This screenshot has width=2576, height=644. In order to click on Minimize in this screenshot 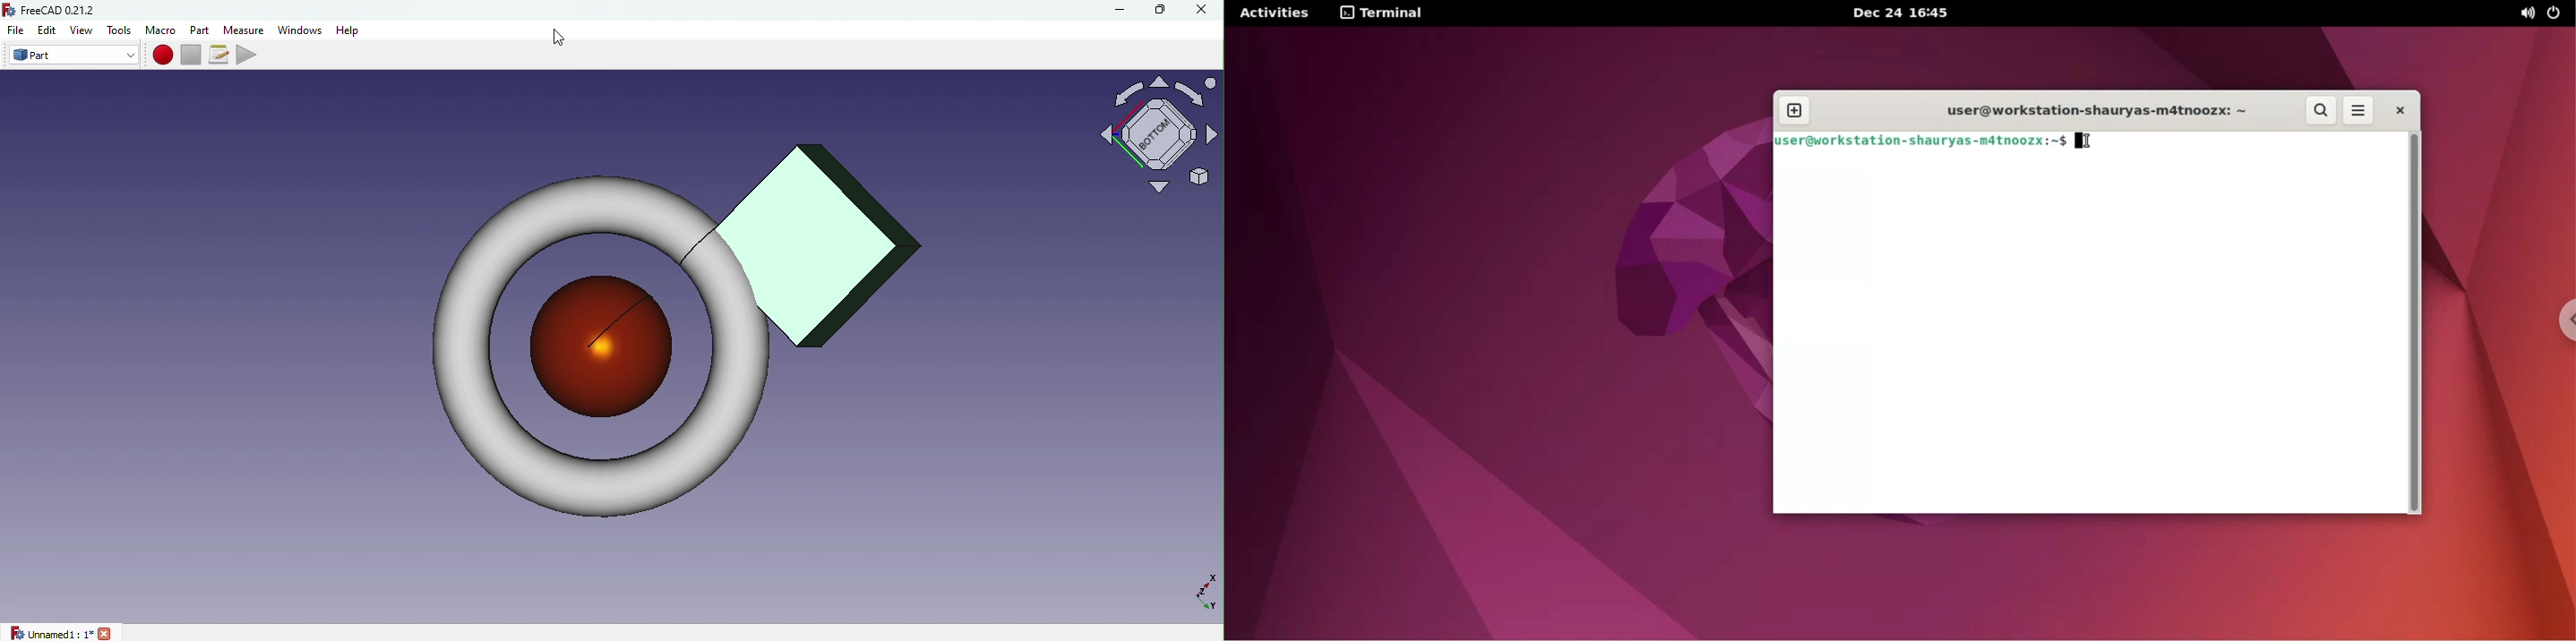, I will do `click(1121, 10)`.